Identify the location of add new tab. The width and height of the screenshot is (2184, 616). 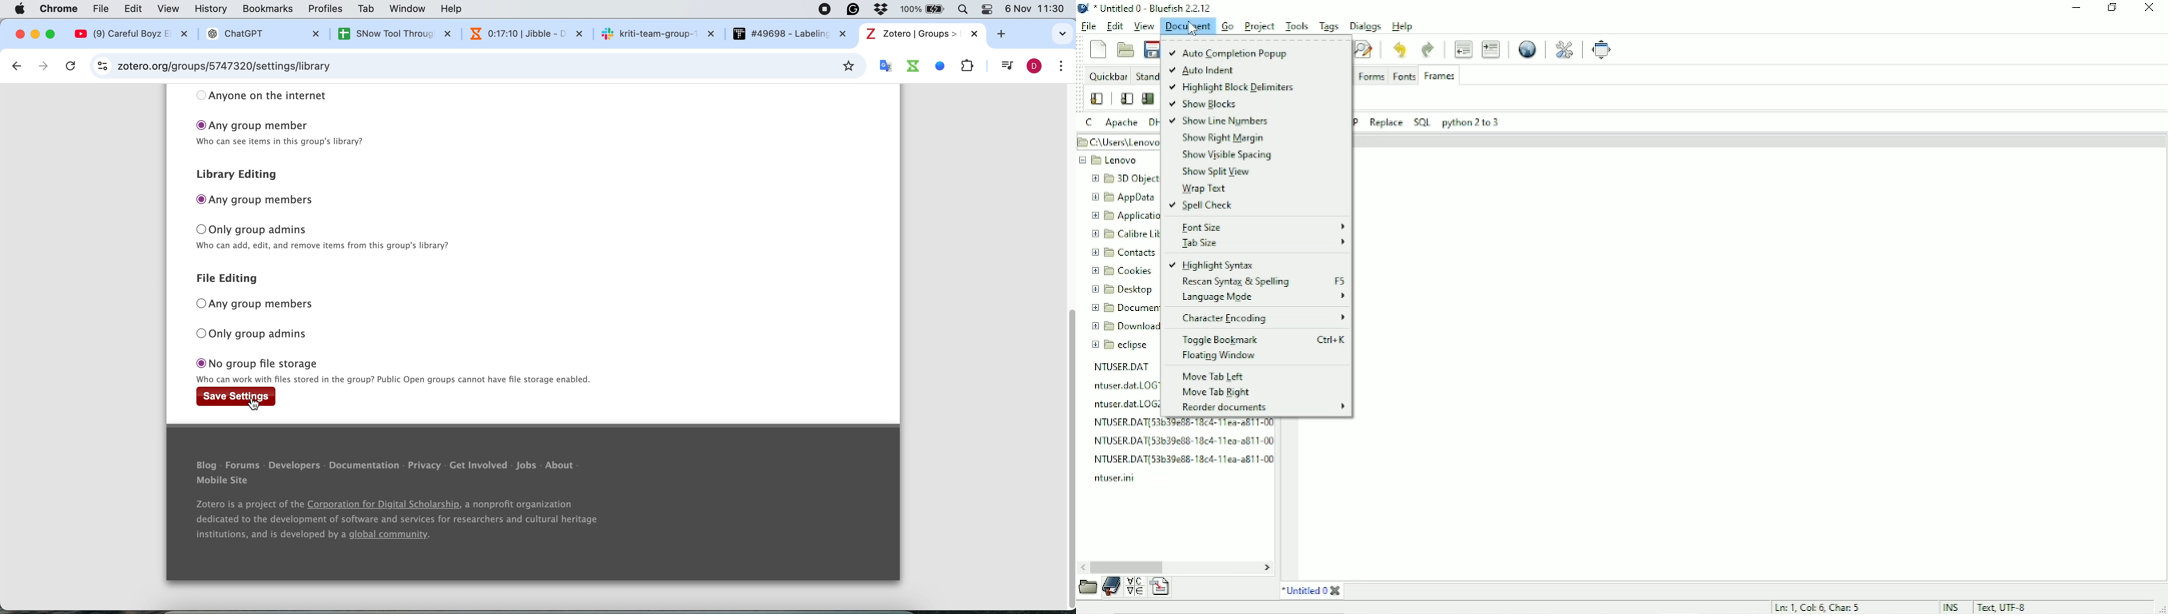
(1007, 36).